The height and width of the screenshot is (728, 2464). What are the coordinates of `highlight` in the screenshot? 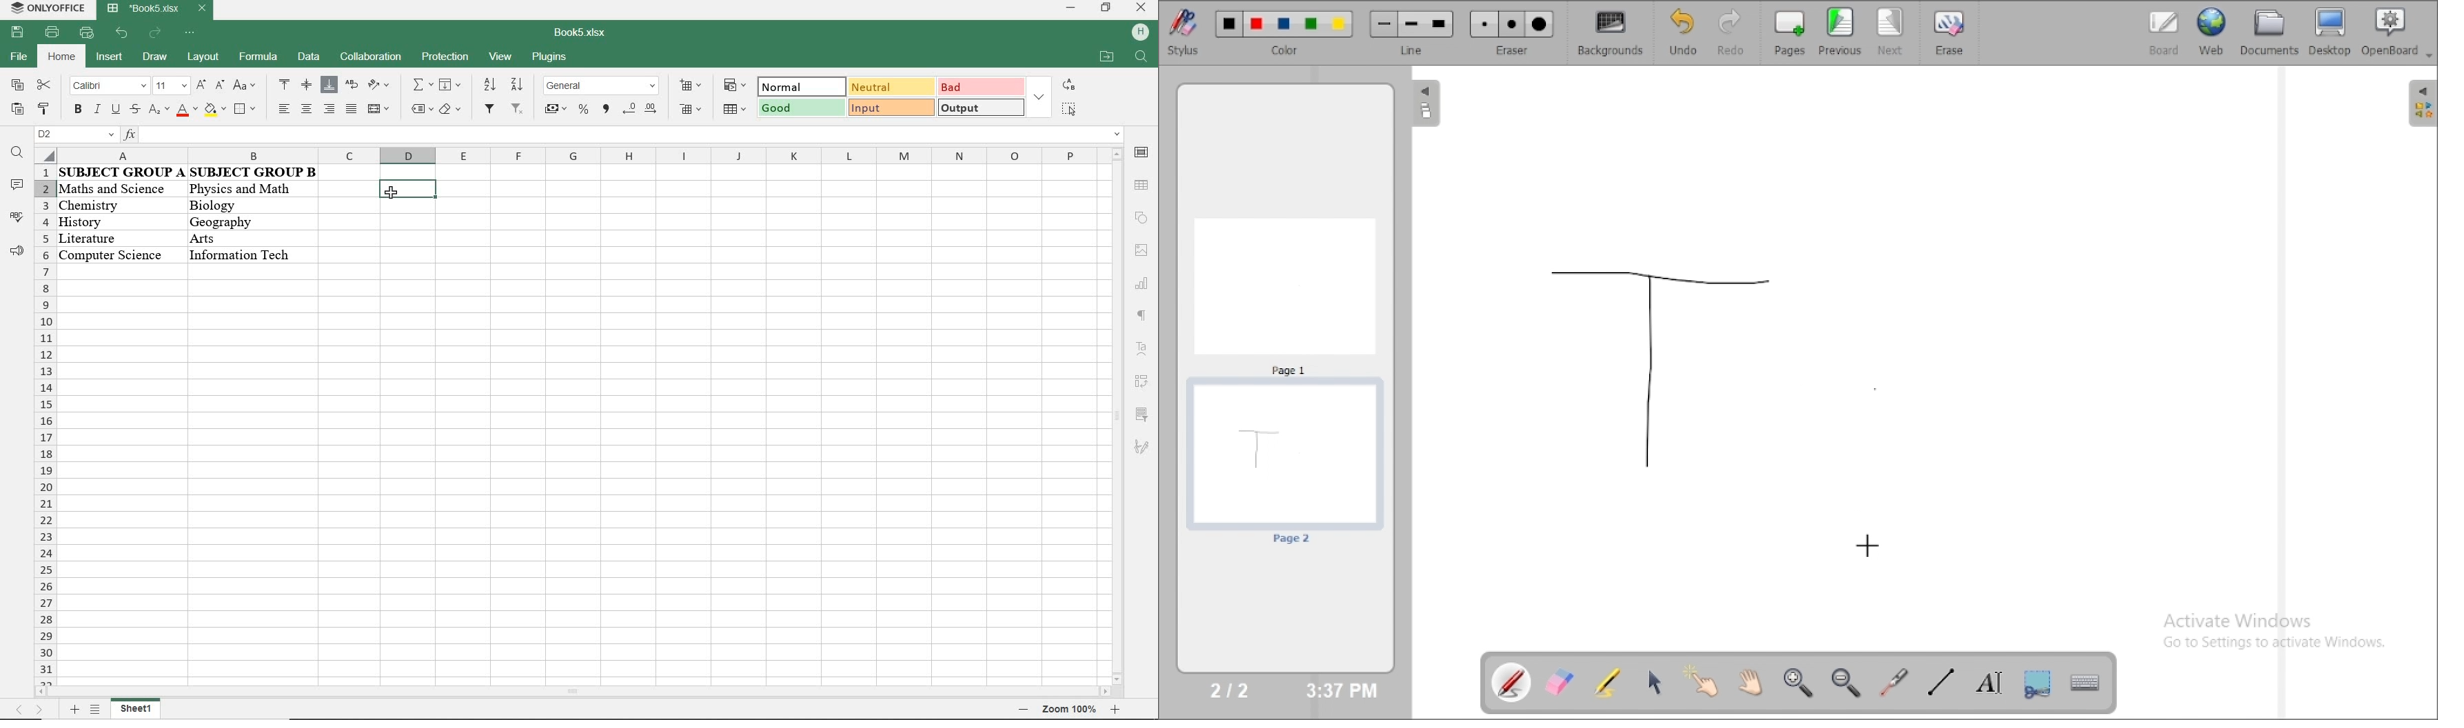 It's located at (1607, 681).